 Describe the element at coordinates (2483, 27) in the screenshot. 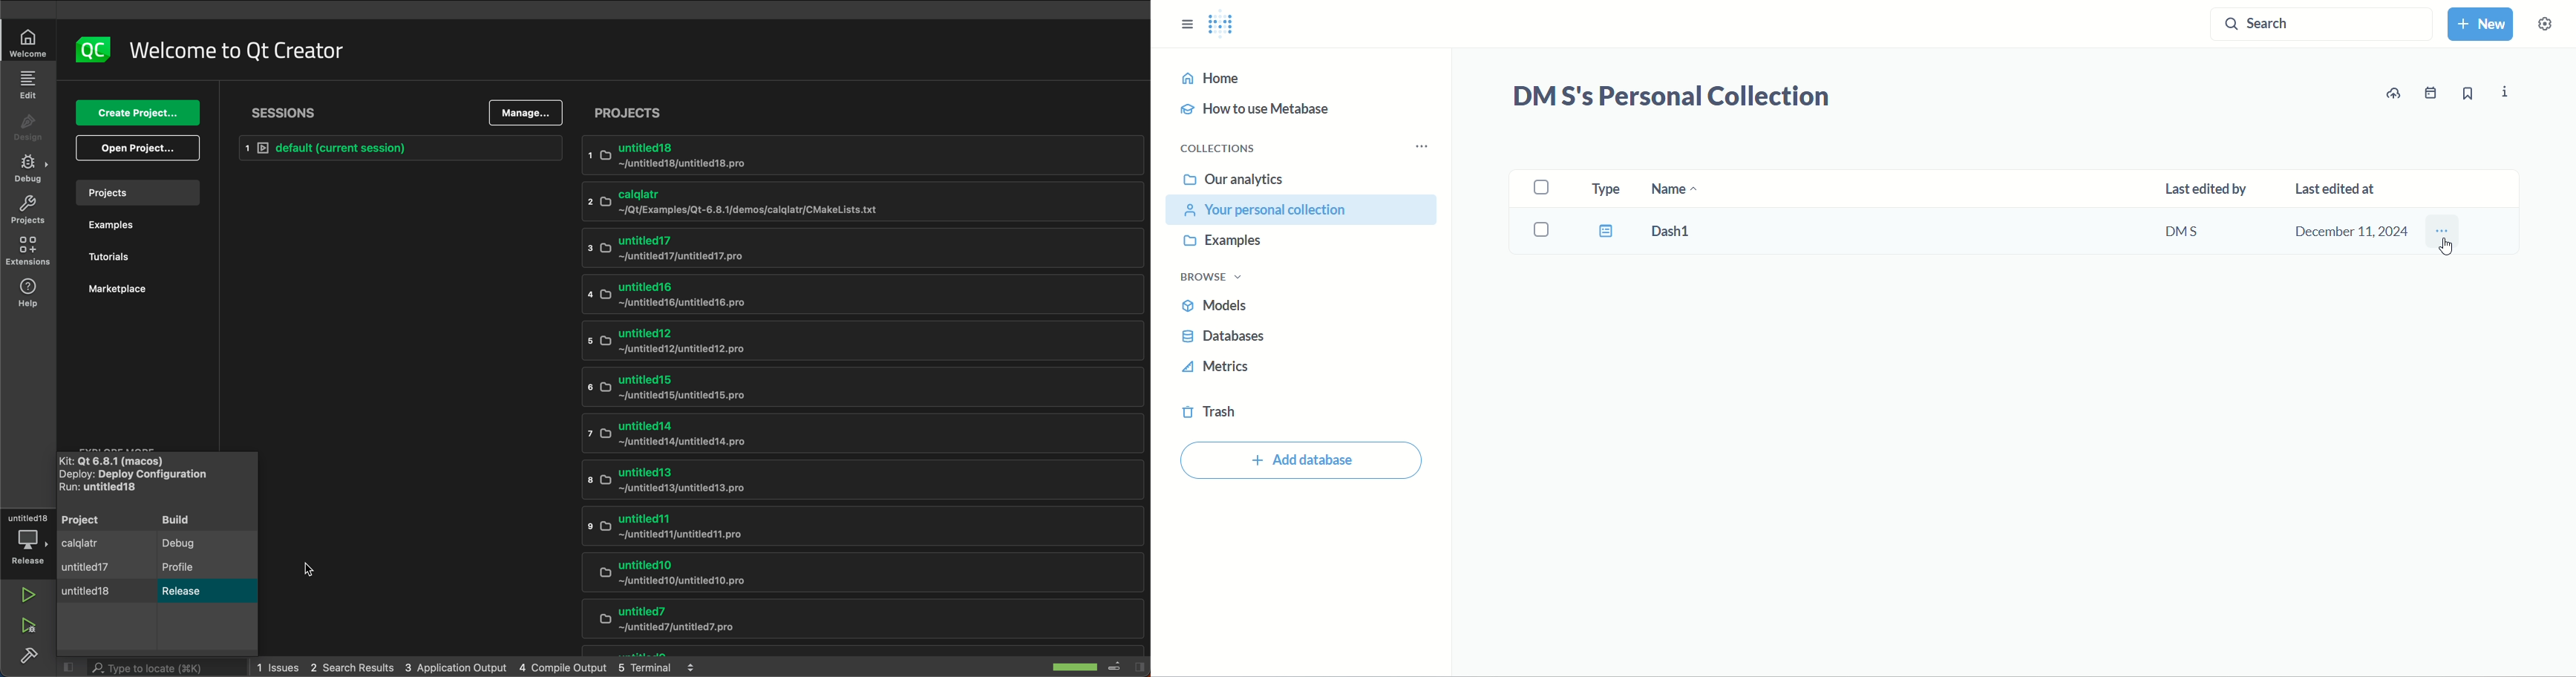

I see `new` at that location.